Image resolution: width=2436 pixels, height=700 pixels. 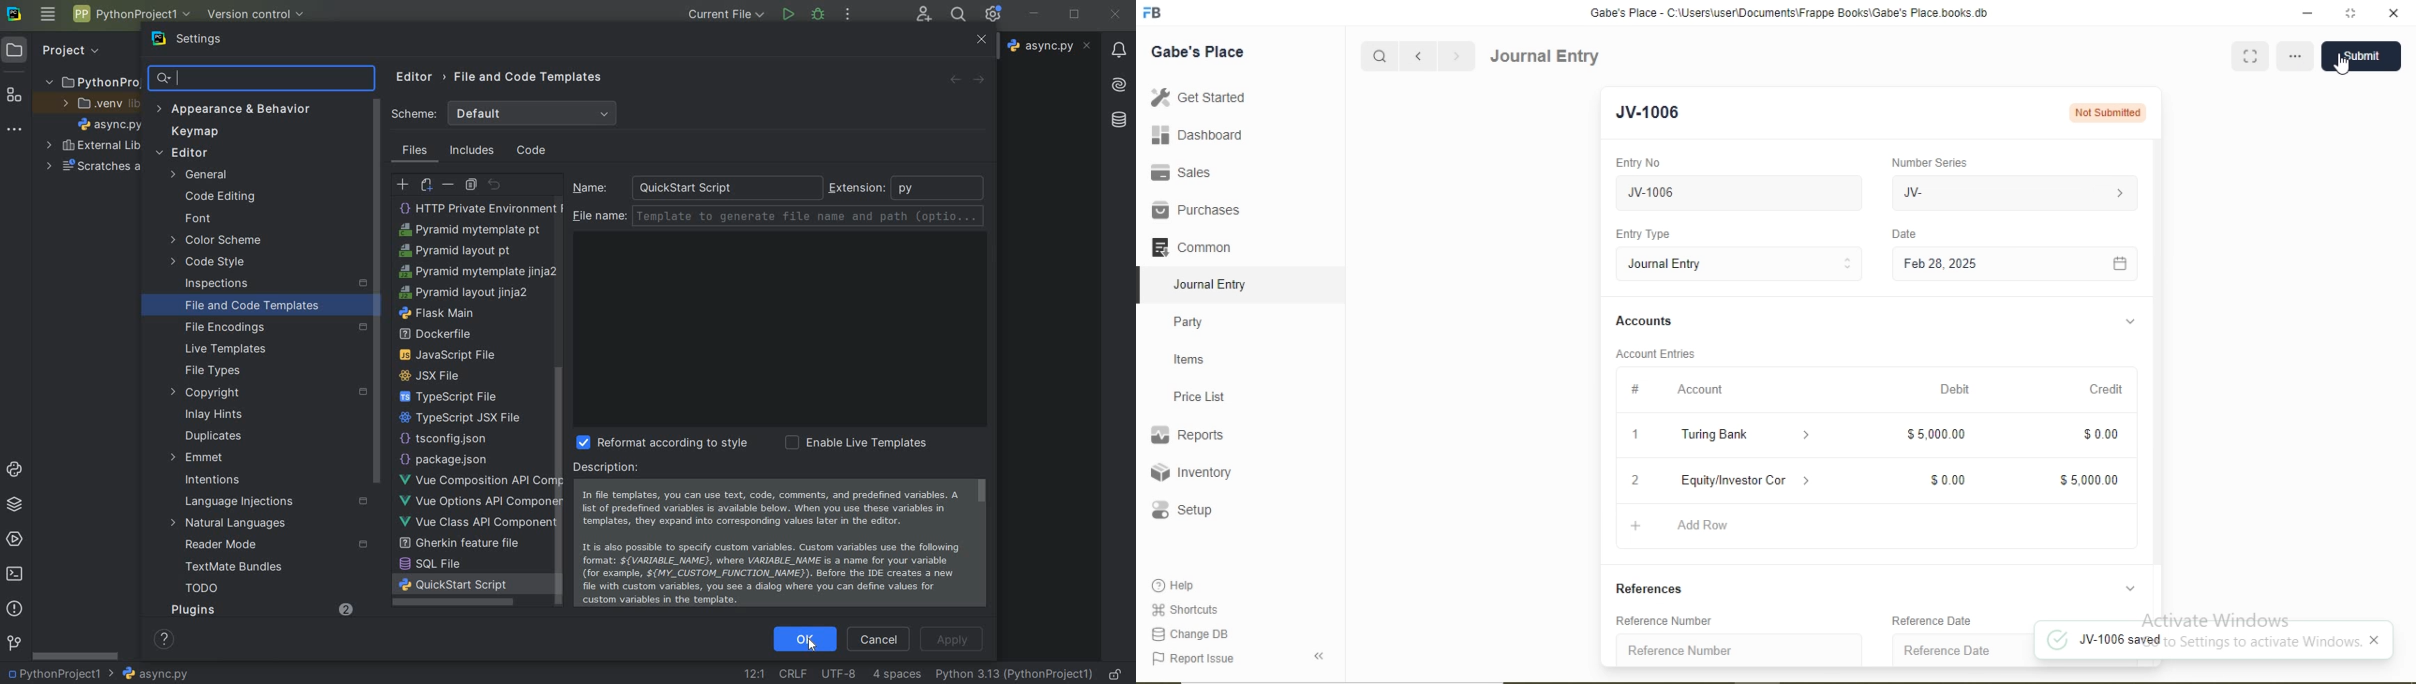 What do you see at coordinates (441, 353) in the screenshot?
I see `setup script` at bounding box center [441, 353].